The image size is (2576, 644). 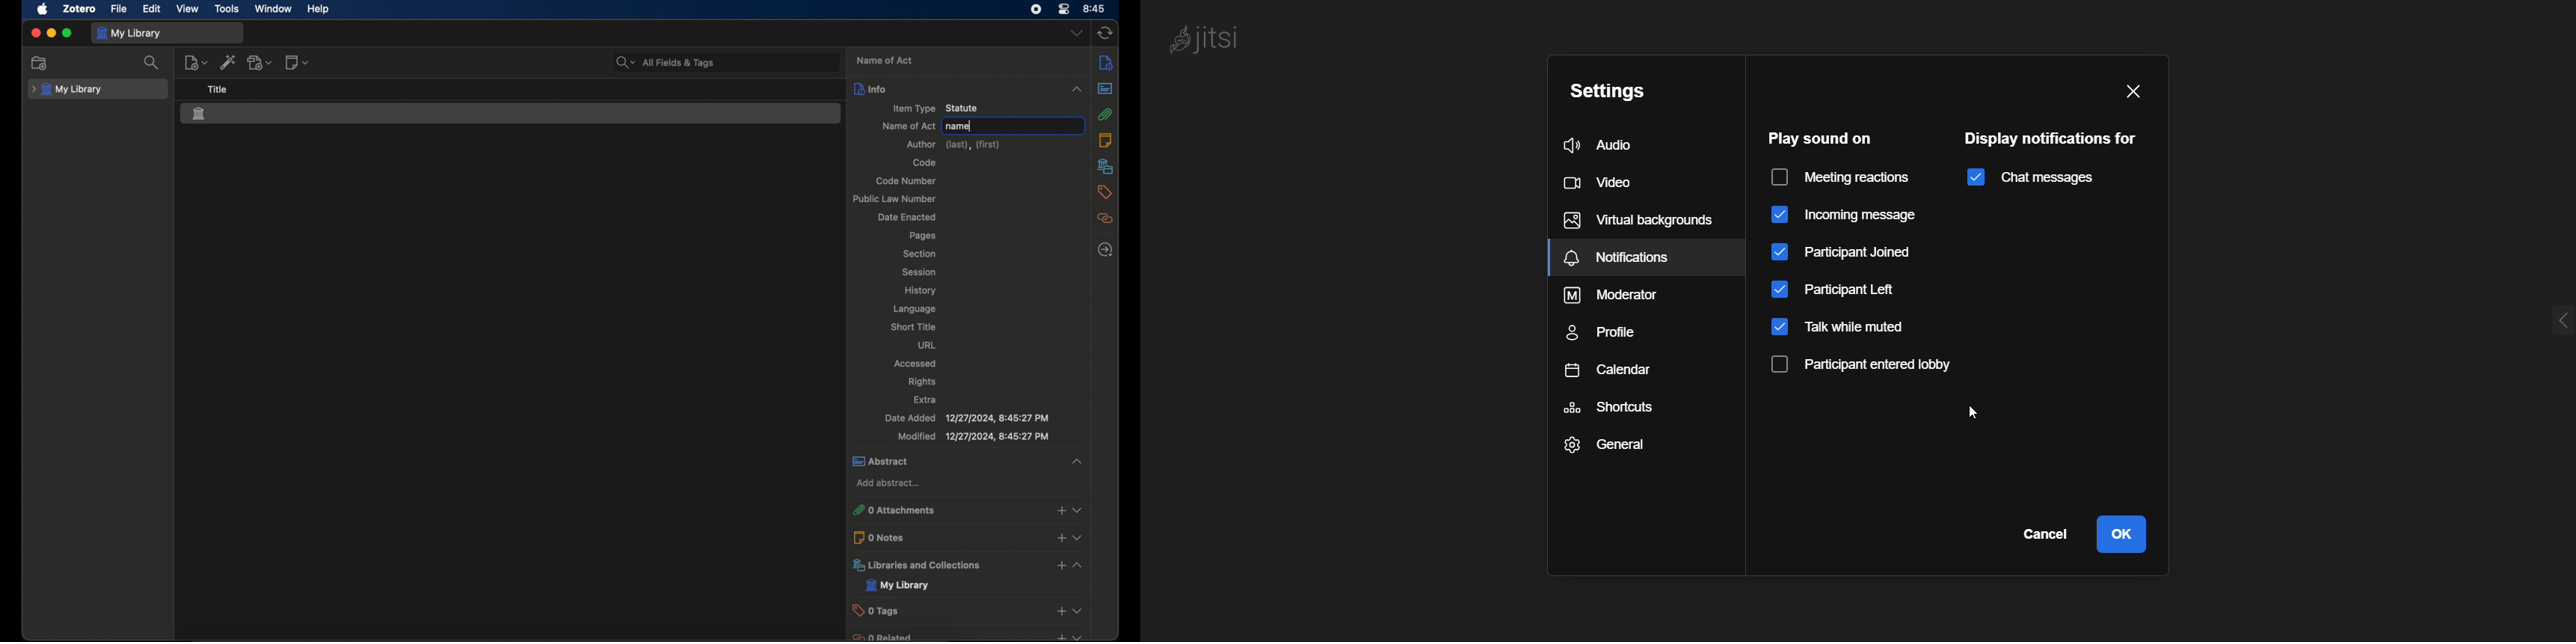 I want to click on locate, so click(x=1106, y=250).